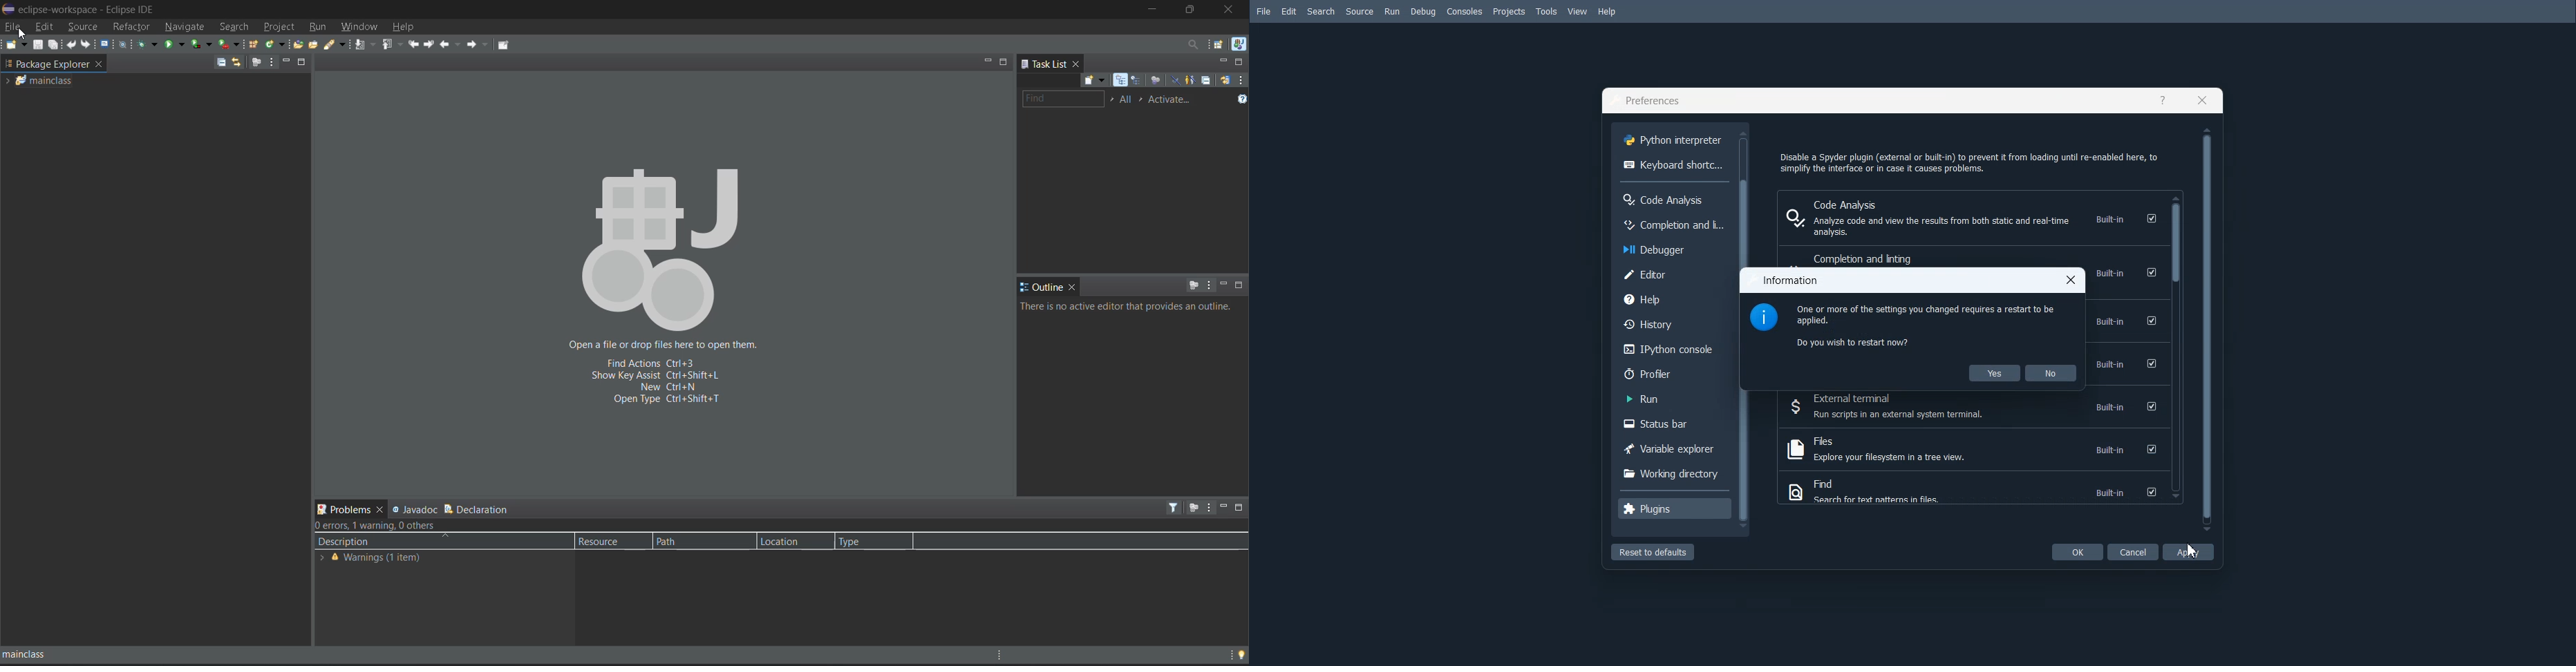 The height and width of the screenshot is (672, 2576). Describe the element at coordinates (46, 26) in the screenshot. I see `edit` at that location.